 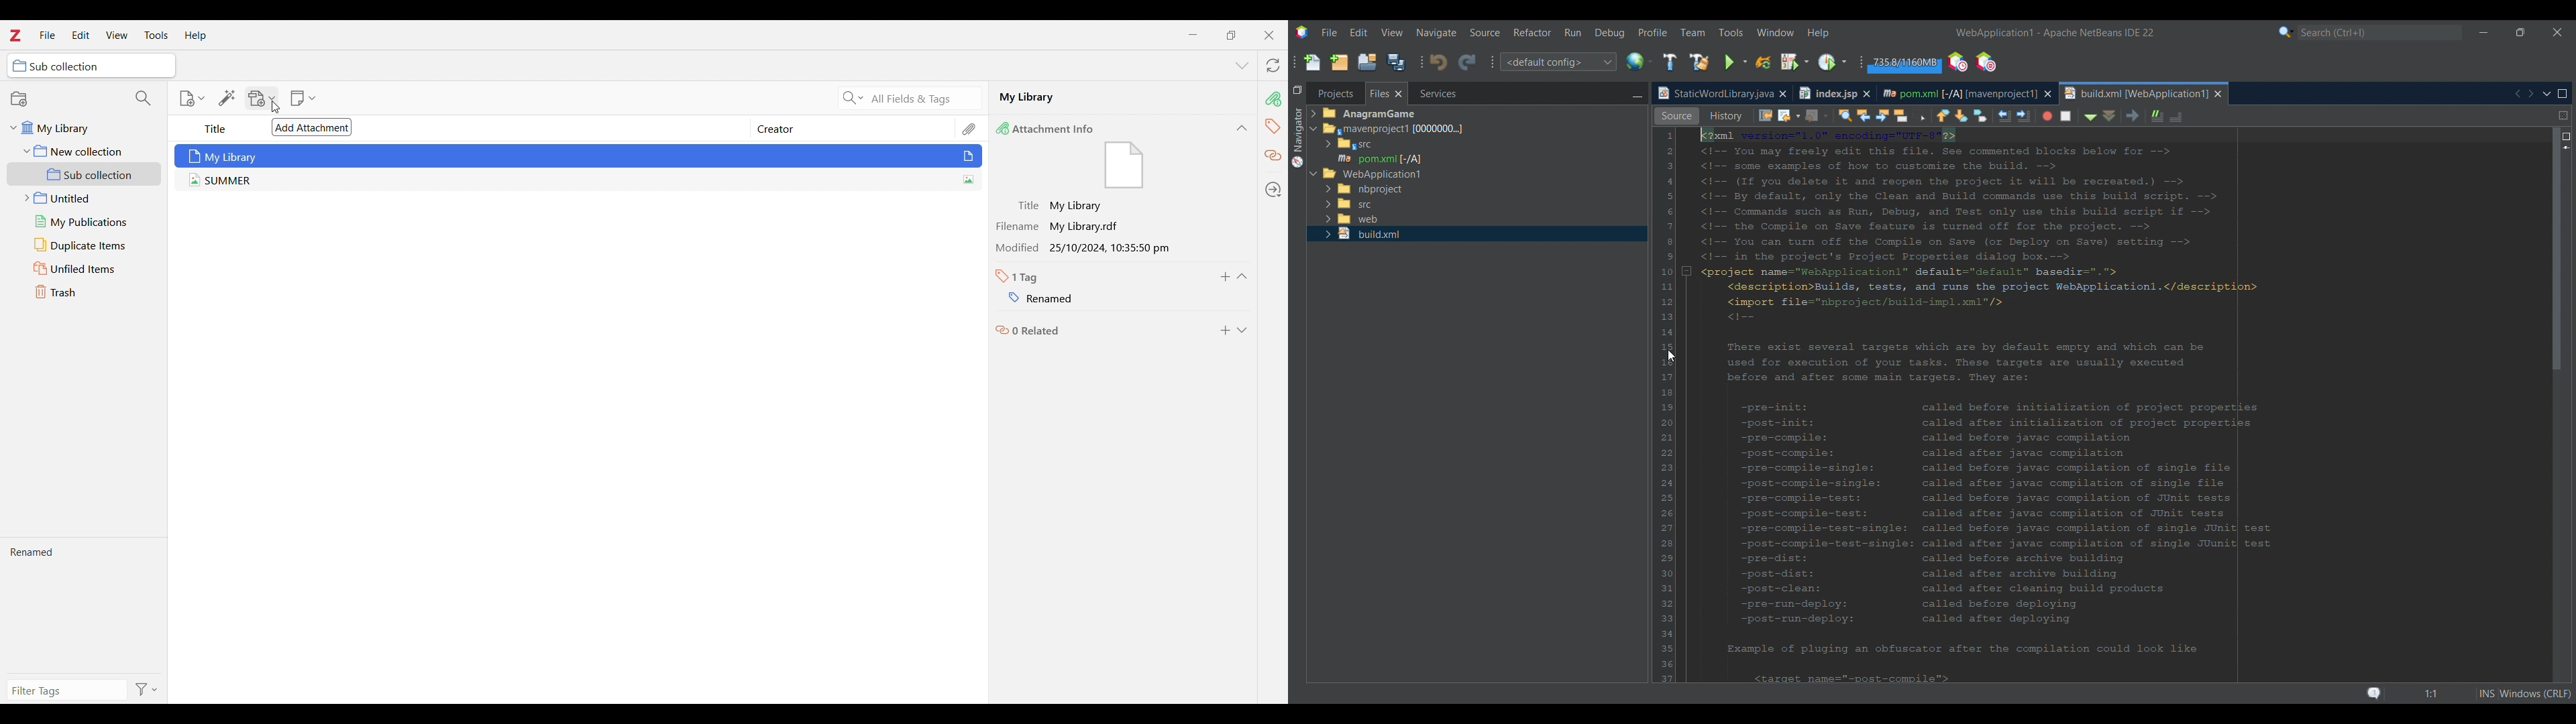 I want to click on Current folder, so click(x=91, y=65).